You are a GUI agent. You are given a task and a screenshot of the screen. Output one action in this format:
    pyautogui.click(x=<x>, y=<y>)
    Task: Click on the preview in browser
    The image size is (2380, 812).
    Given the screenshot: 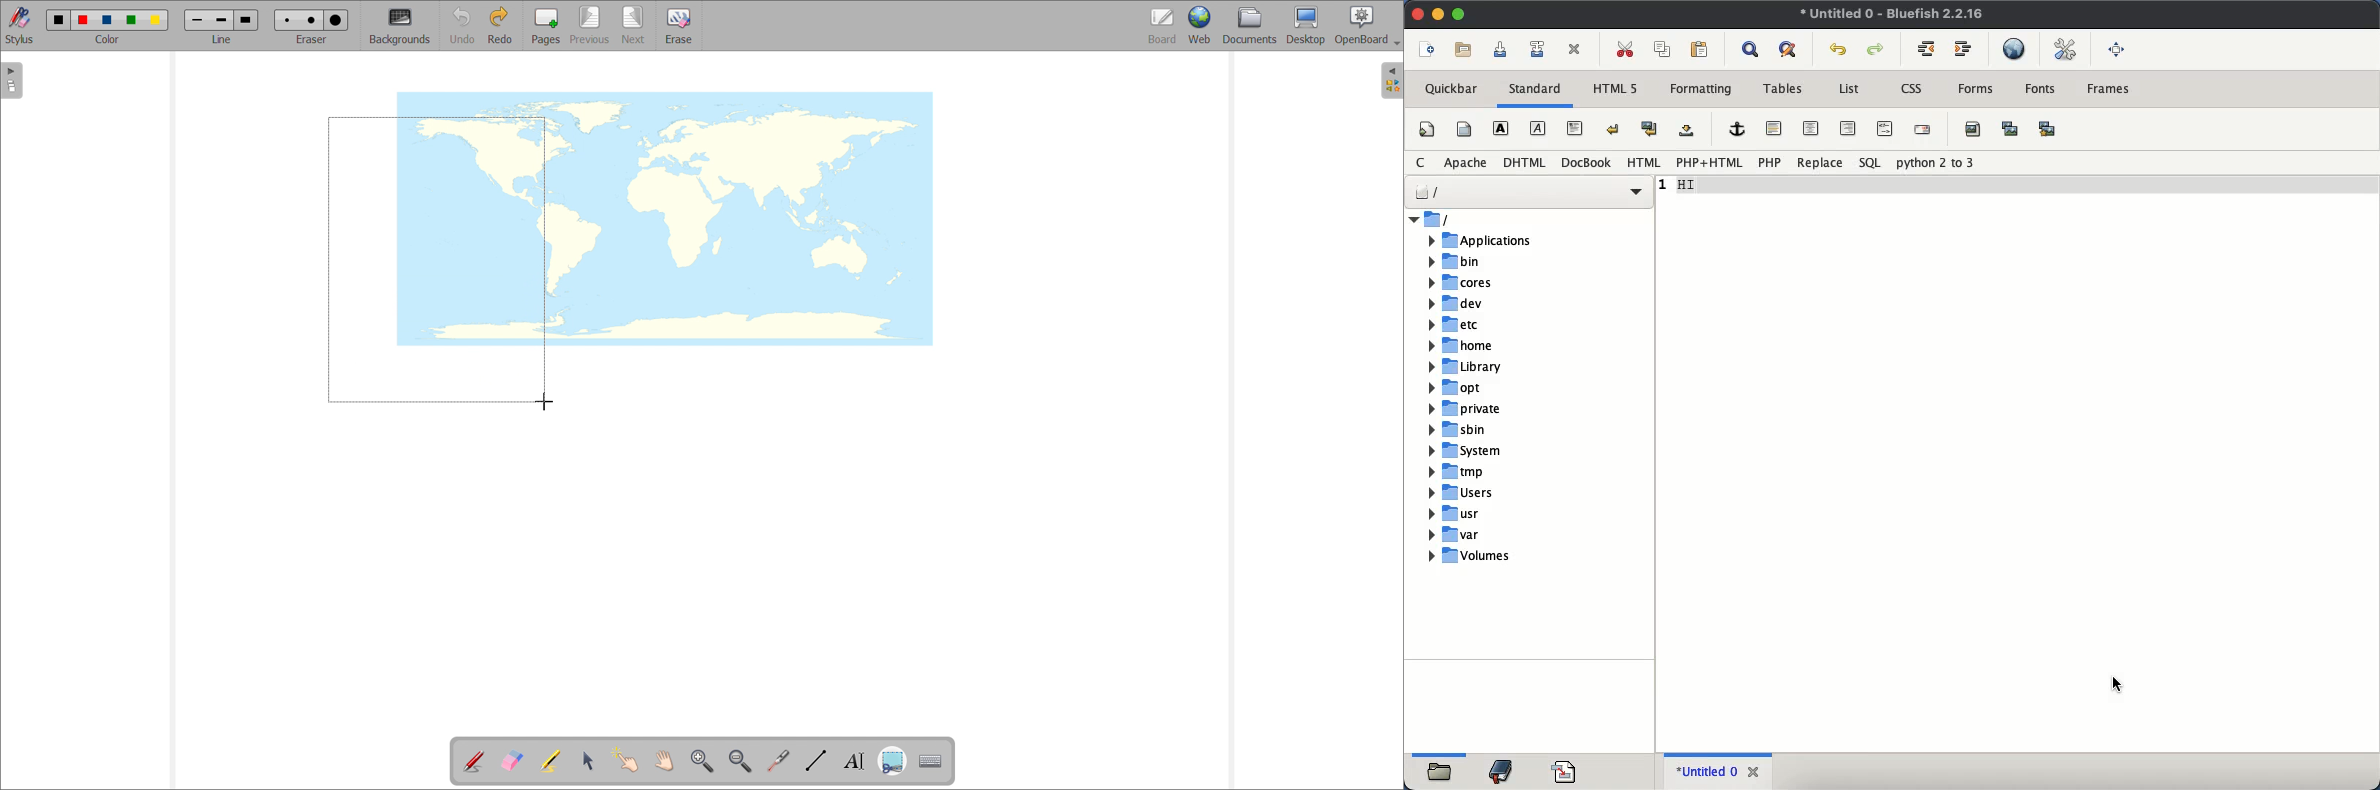 What is the action you would take?
    pyautogui.click(x=2013, y=50)
    